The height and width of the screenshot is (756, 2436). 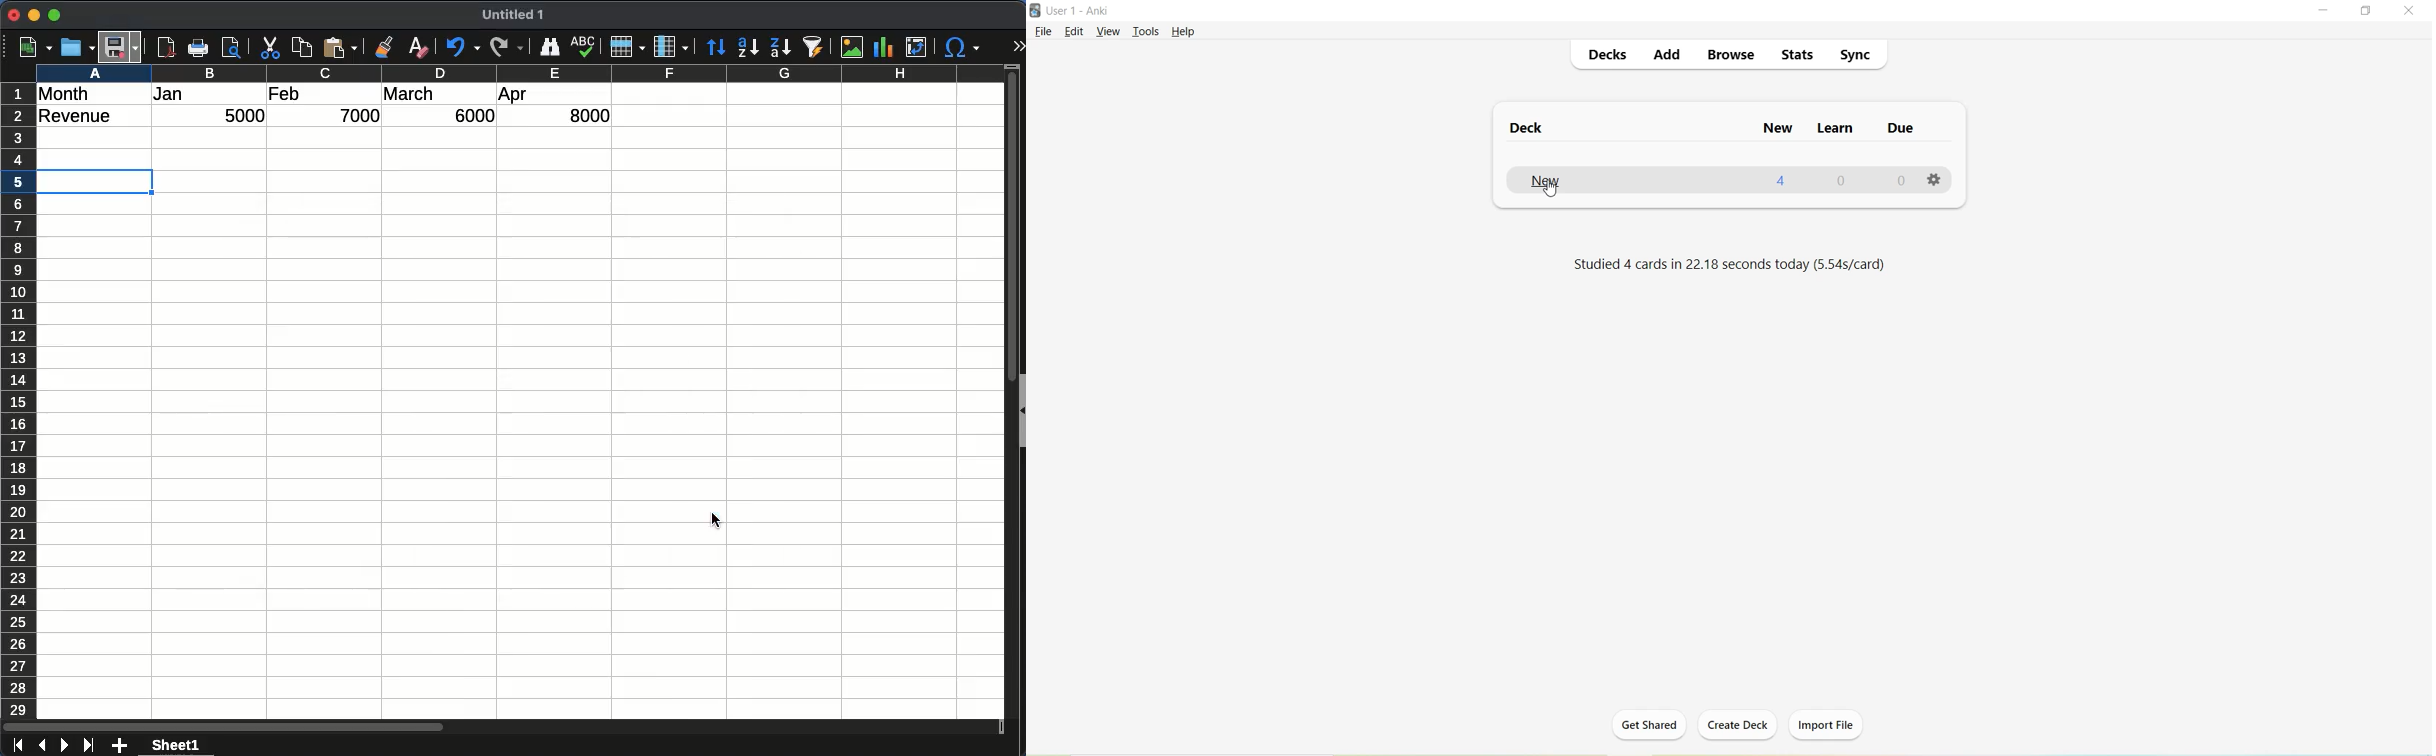 I want to click on image, so click(x=851, y=47).